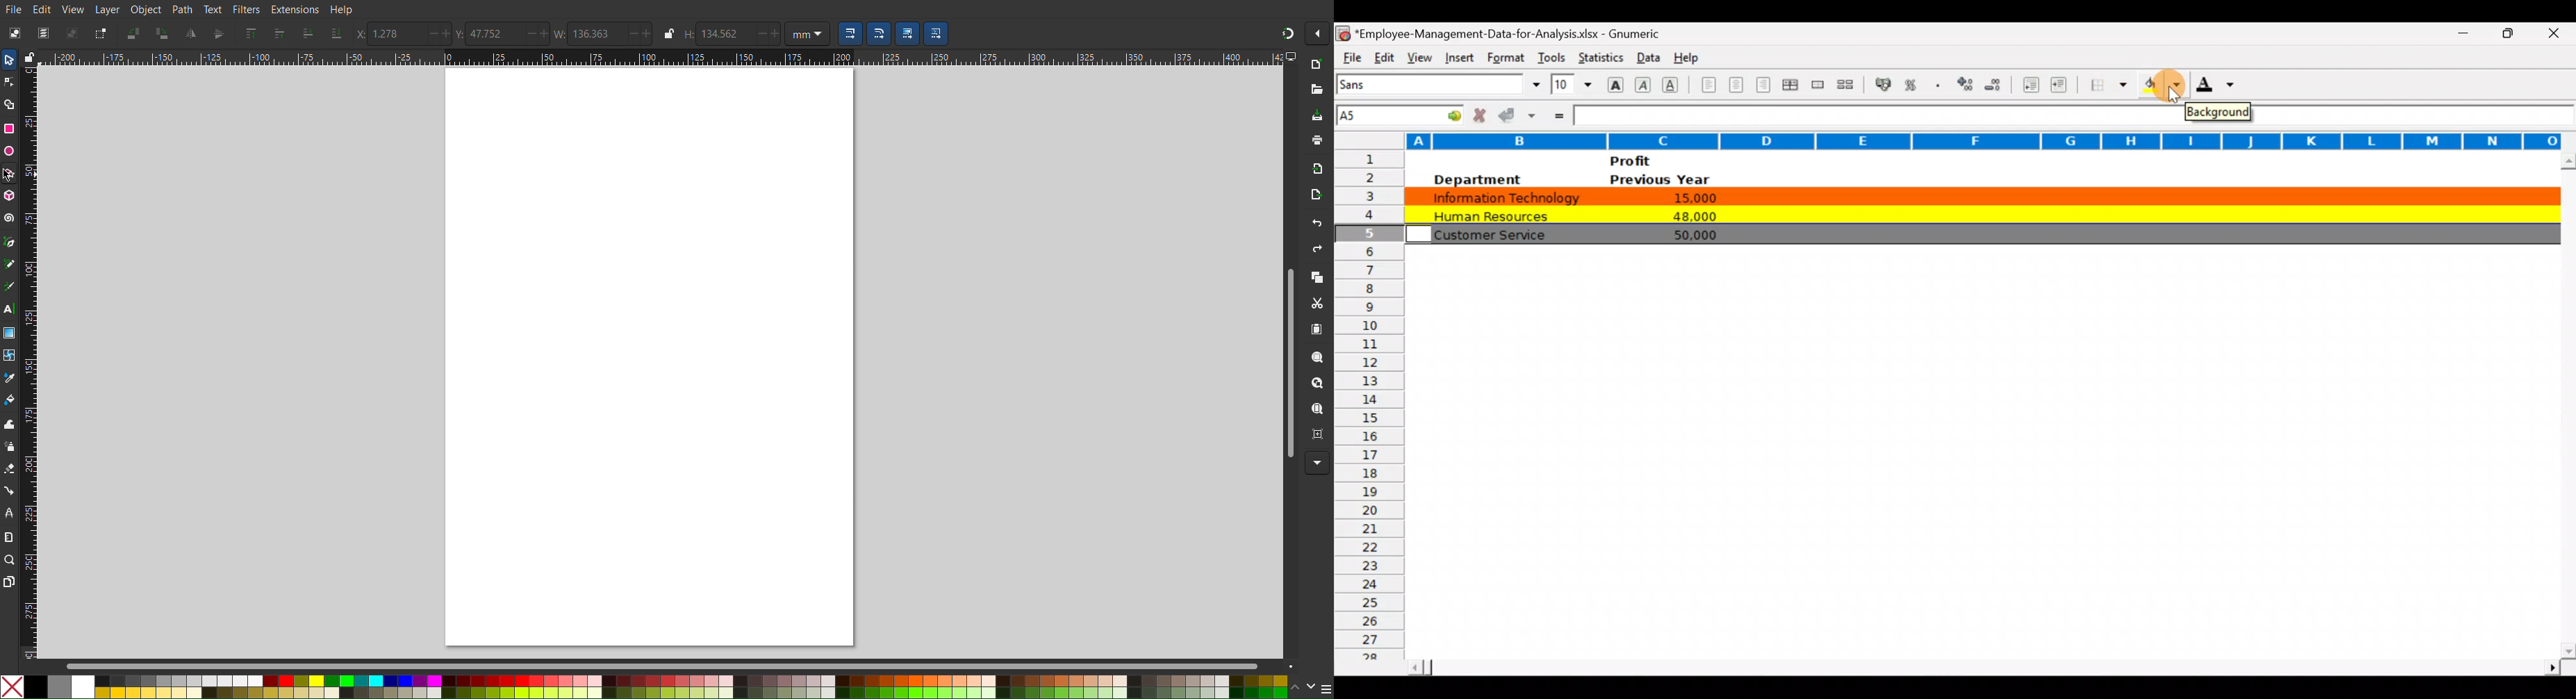 The image size is (2576, 700). I want to click on Zoom Center Page, so click(1319, 437).